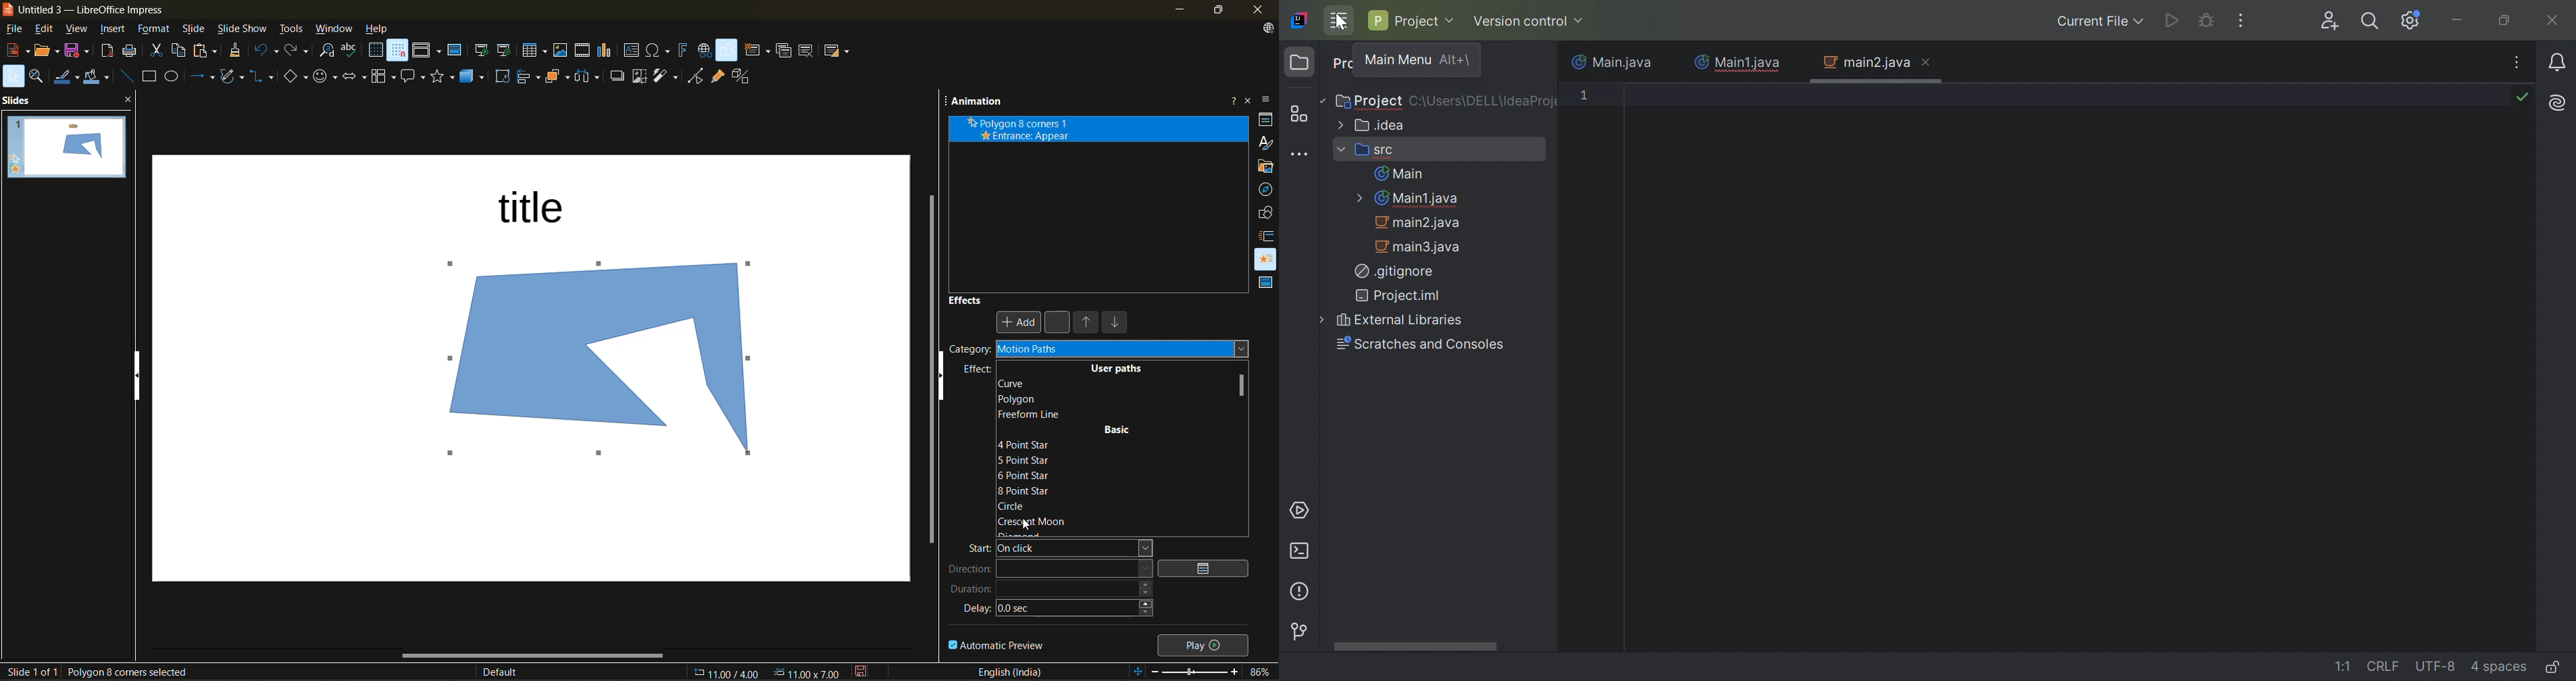 The image size is (2576, 700). I want to click on minimize, so click(1177, 11).